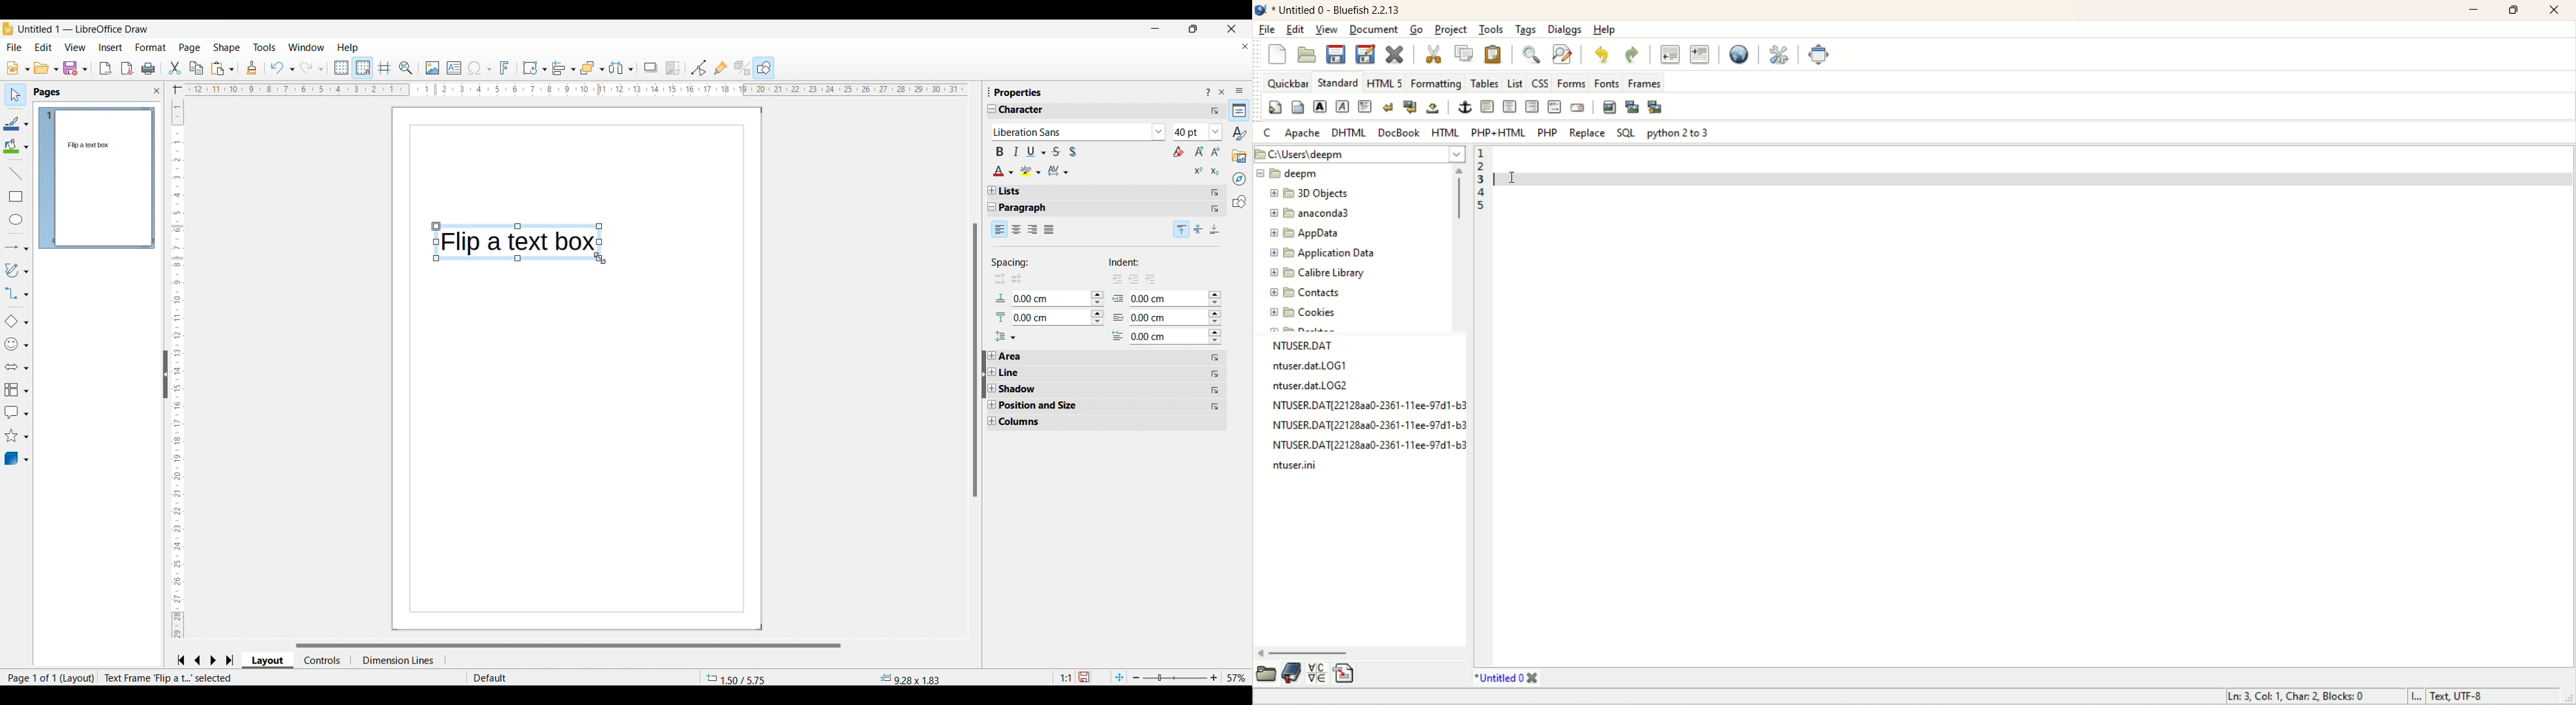 This screenshot has width=2576, height=728. I want to click on Symbol shape options, so click(16, 344).